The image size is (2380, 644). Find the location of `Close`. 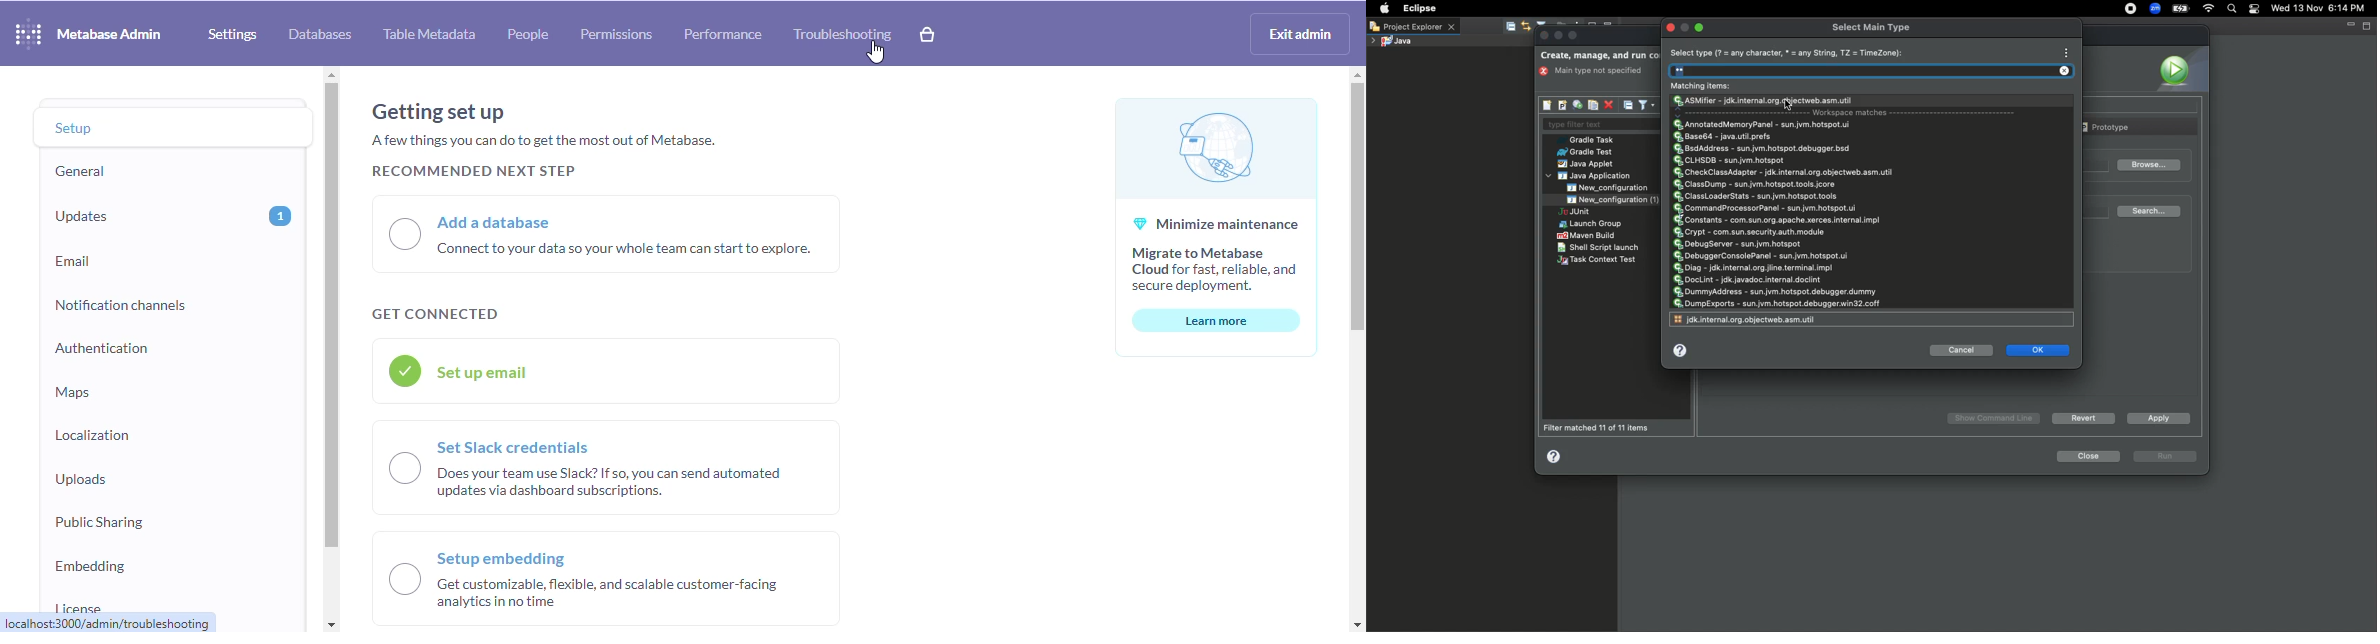

Close is located at coordinates (1674, 27).